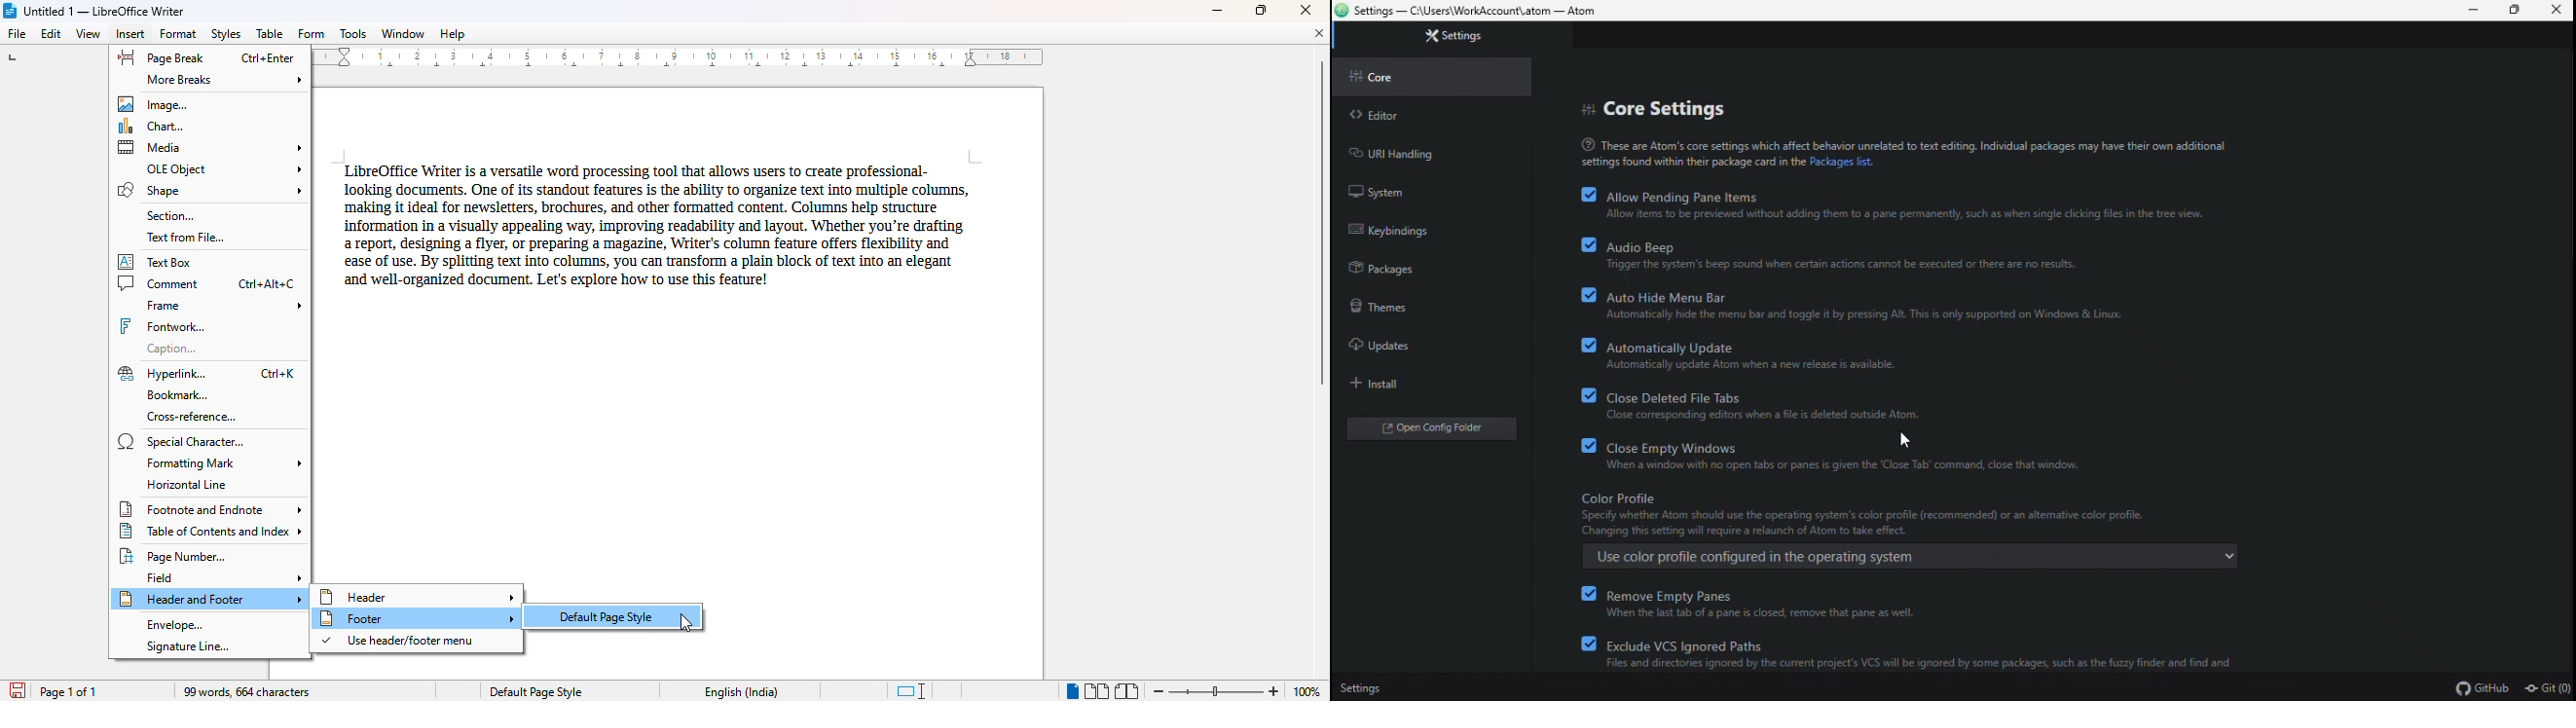  Describe the element at coordinates (352, 34) in the screenshot. I see `tools` at that location.